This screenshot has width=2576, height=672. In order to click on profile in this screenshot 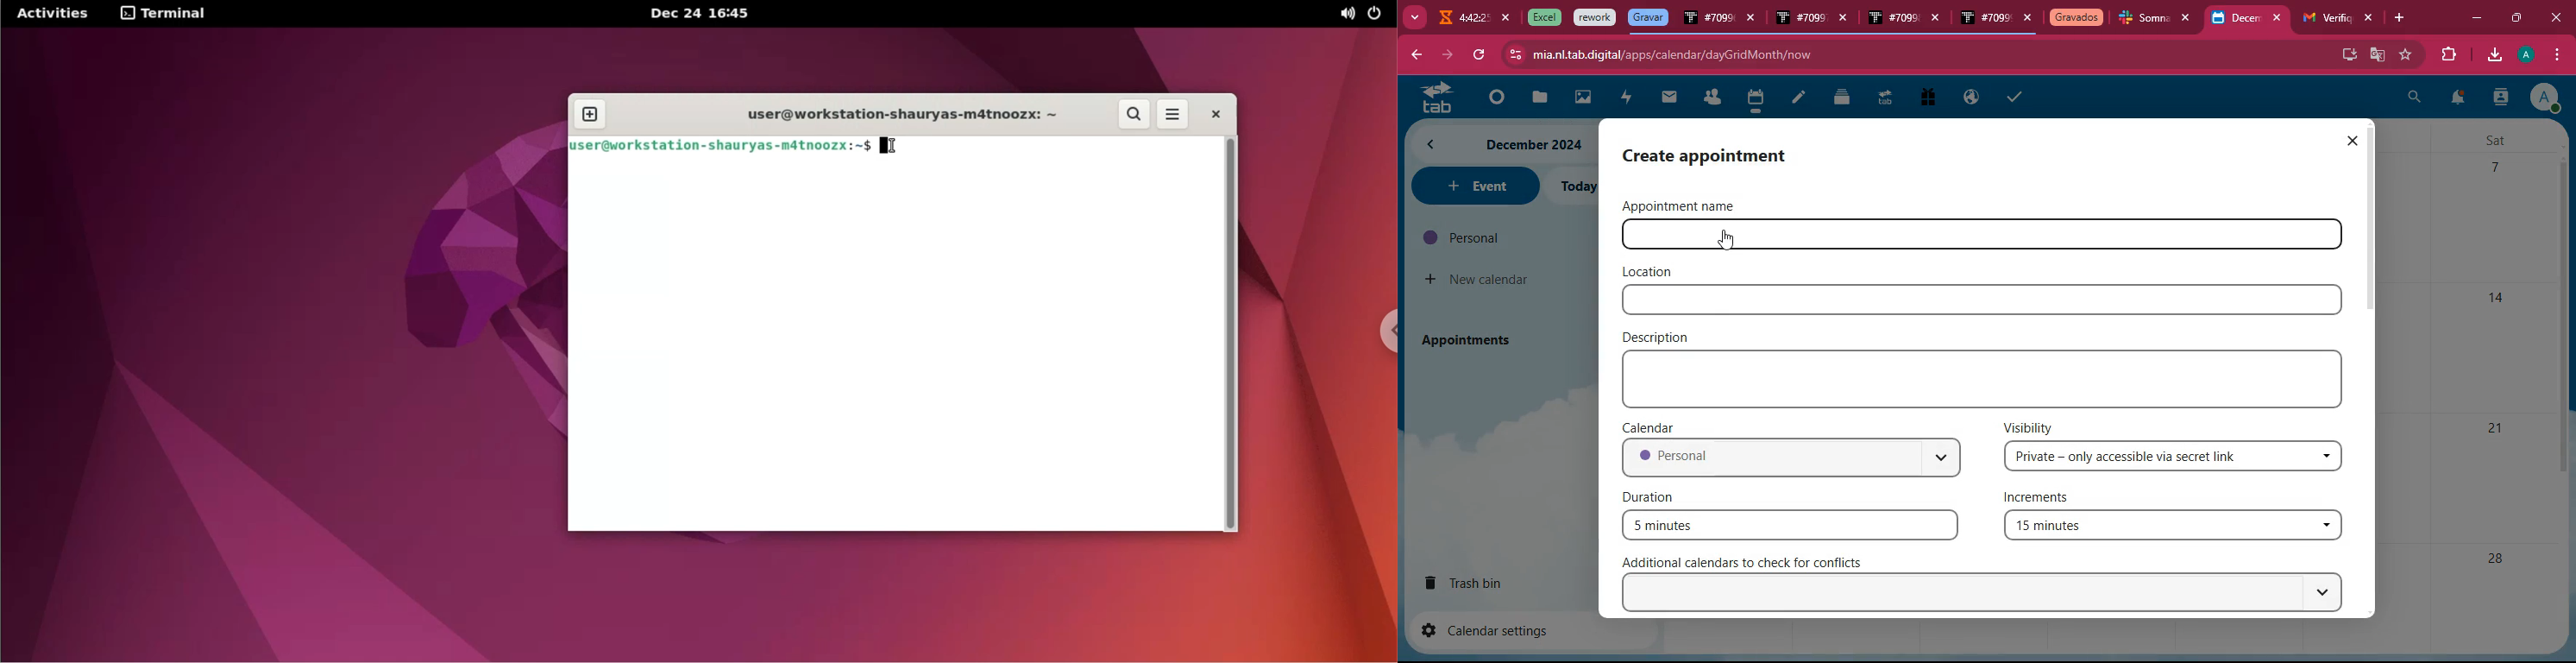, I will do `click(2544, 97)`.